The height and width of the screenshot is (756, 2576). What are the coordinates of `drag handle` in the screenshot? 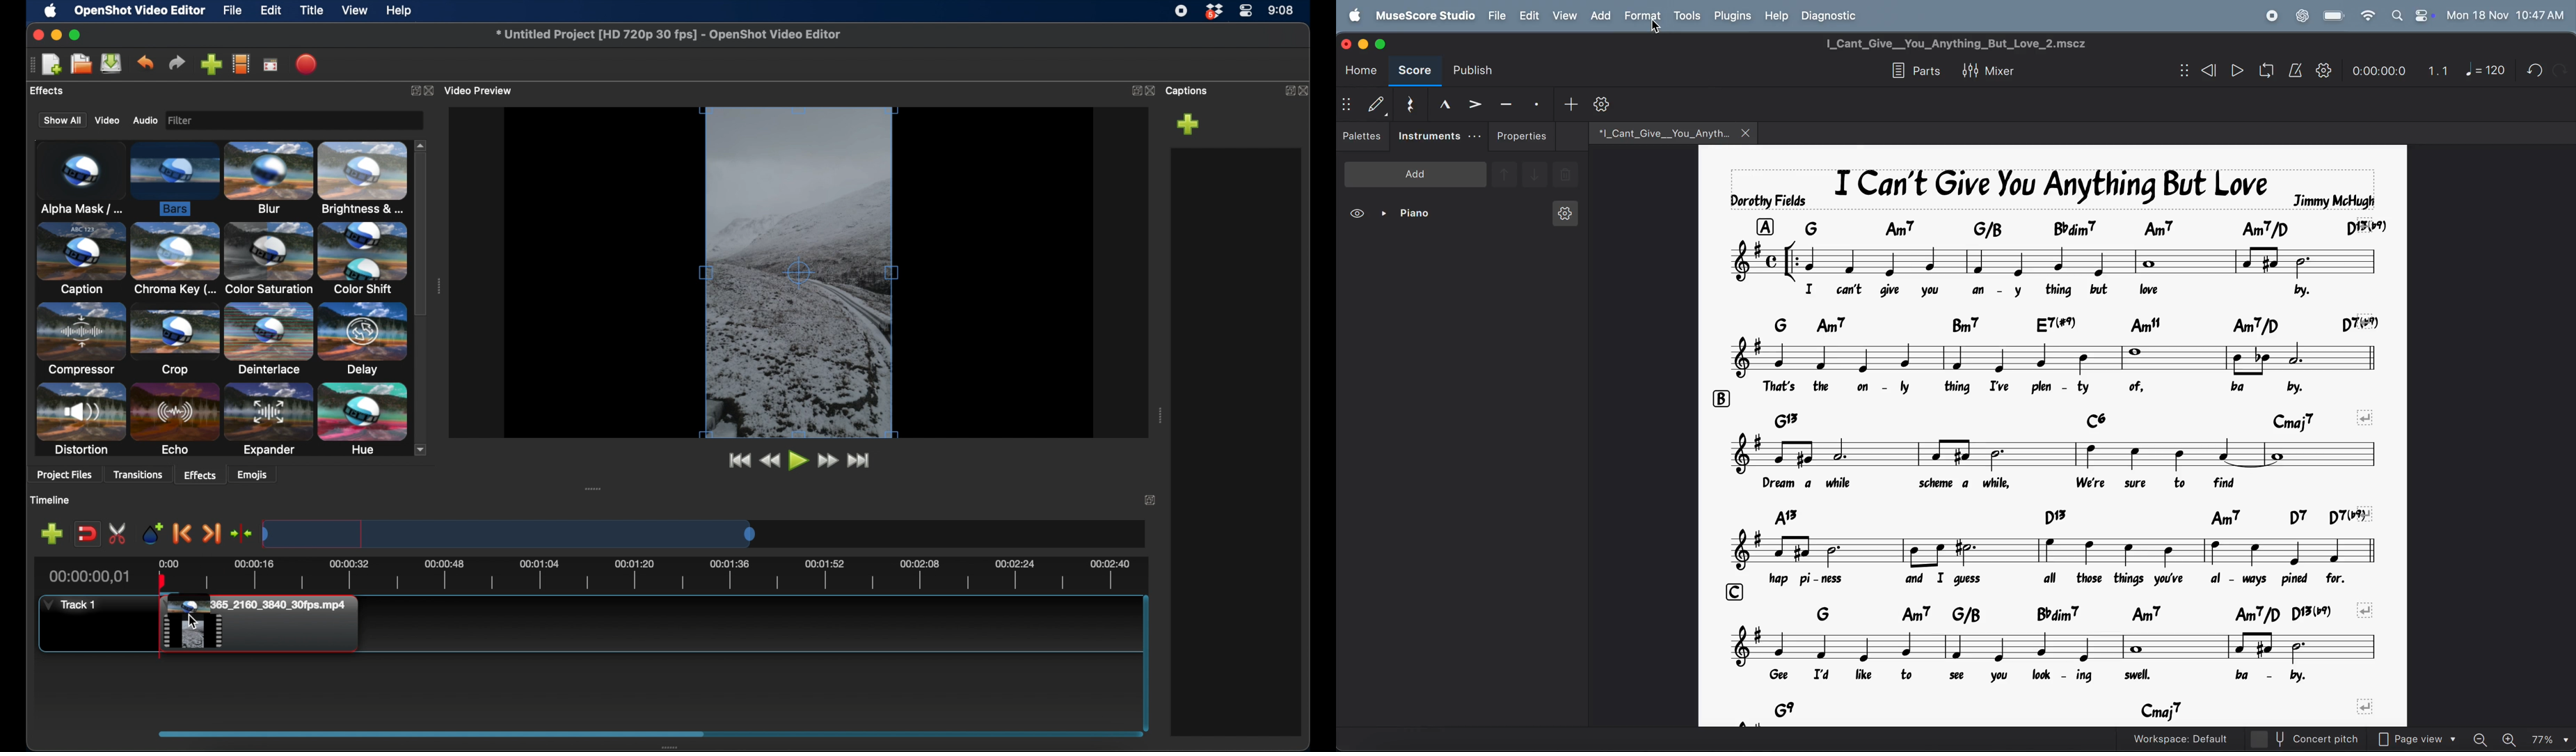 It's located at (438, 286).